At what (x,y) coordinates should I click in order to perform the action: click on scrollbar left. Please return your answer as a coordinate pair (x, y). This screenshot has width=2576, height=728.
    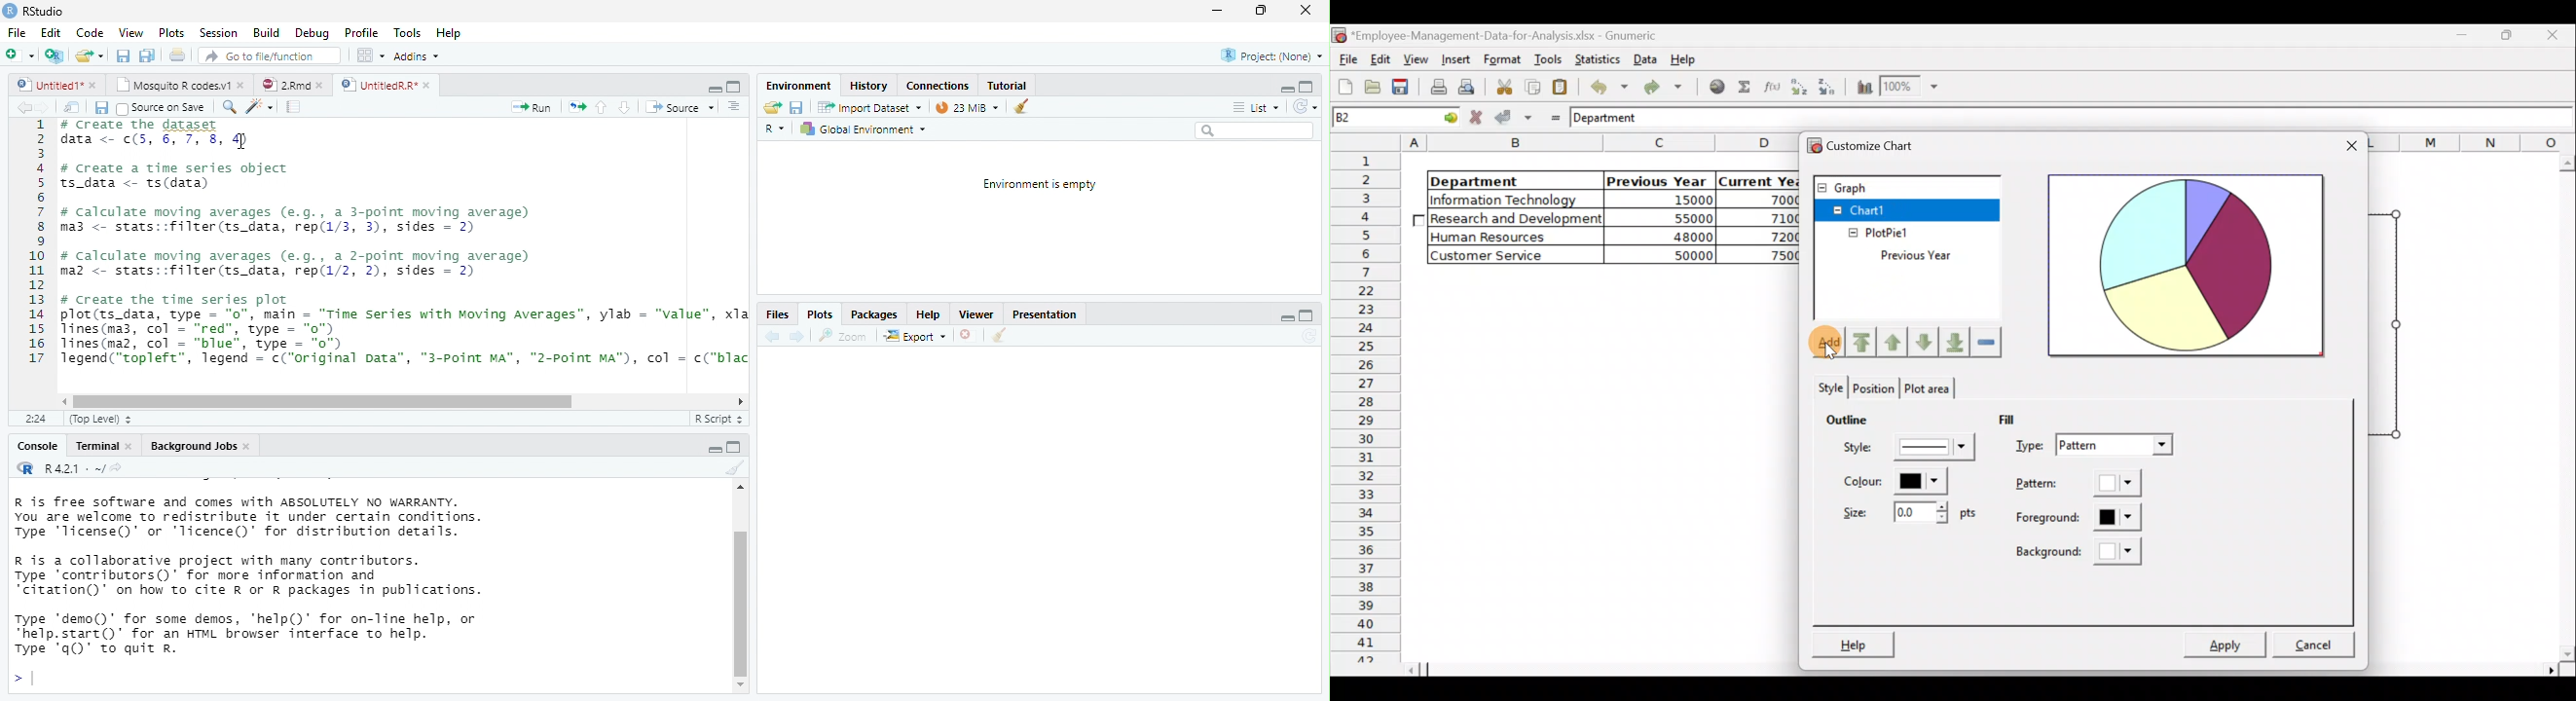
    Looking at the image, I should click on (61, 401).